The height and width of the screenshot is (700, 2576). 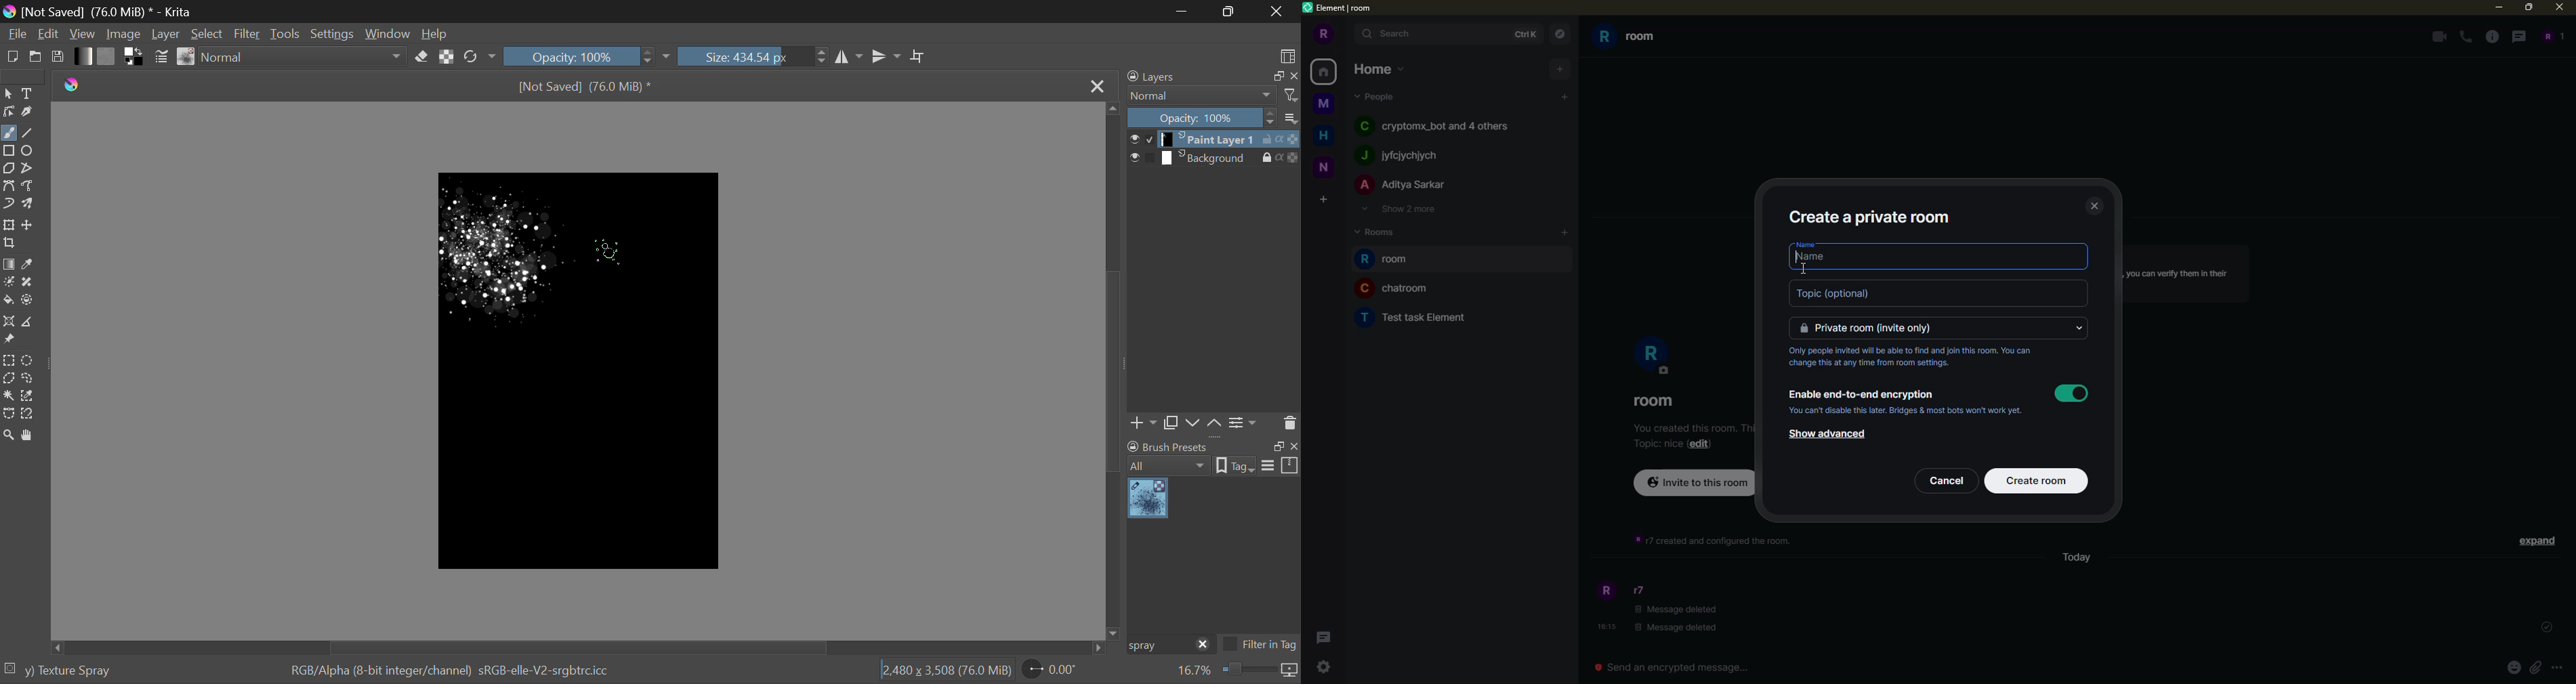 What do you see at coordinates (1051, 668) in the screenshot?
I see `page rotation` at bounding box center [1051, 668].